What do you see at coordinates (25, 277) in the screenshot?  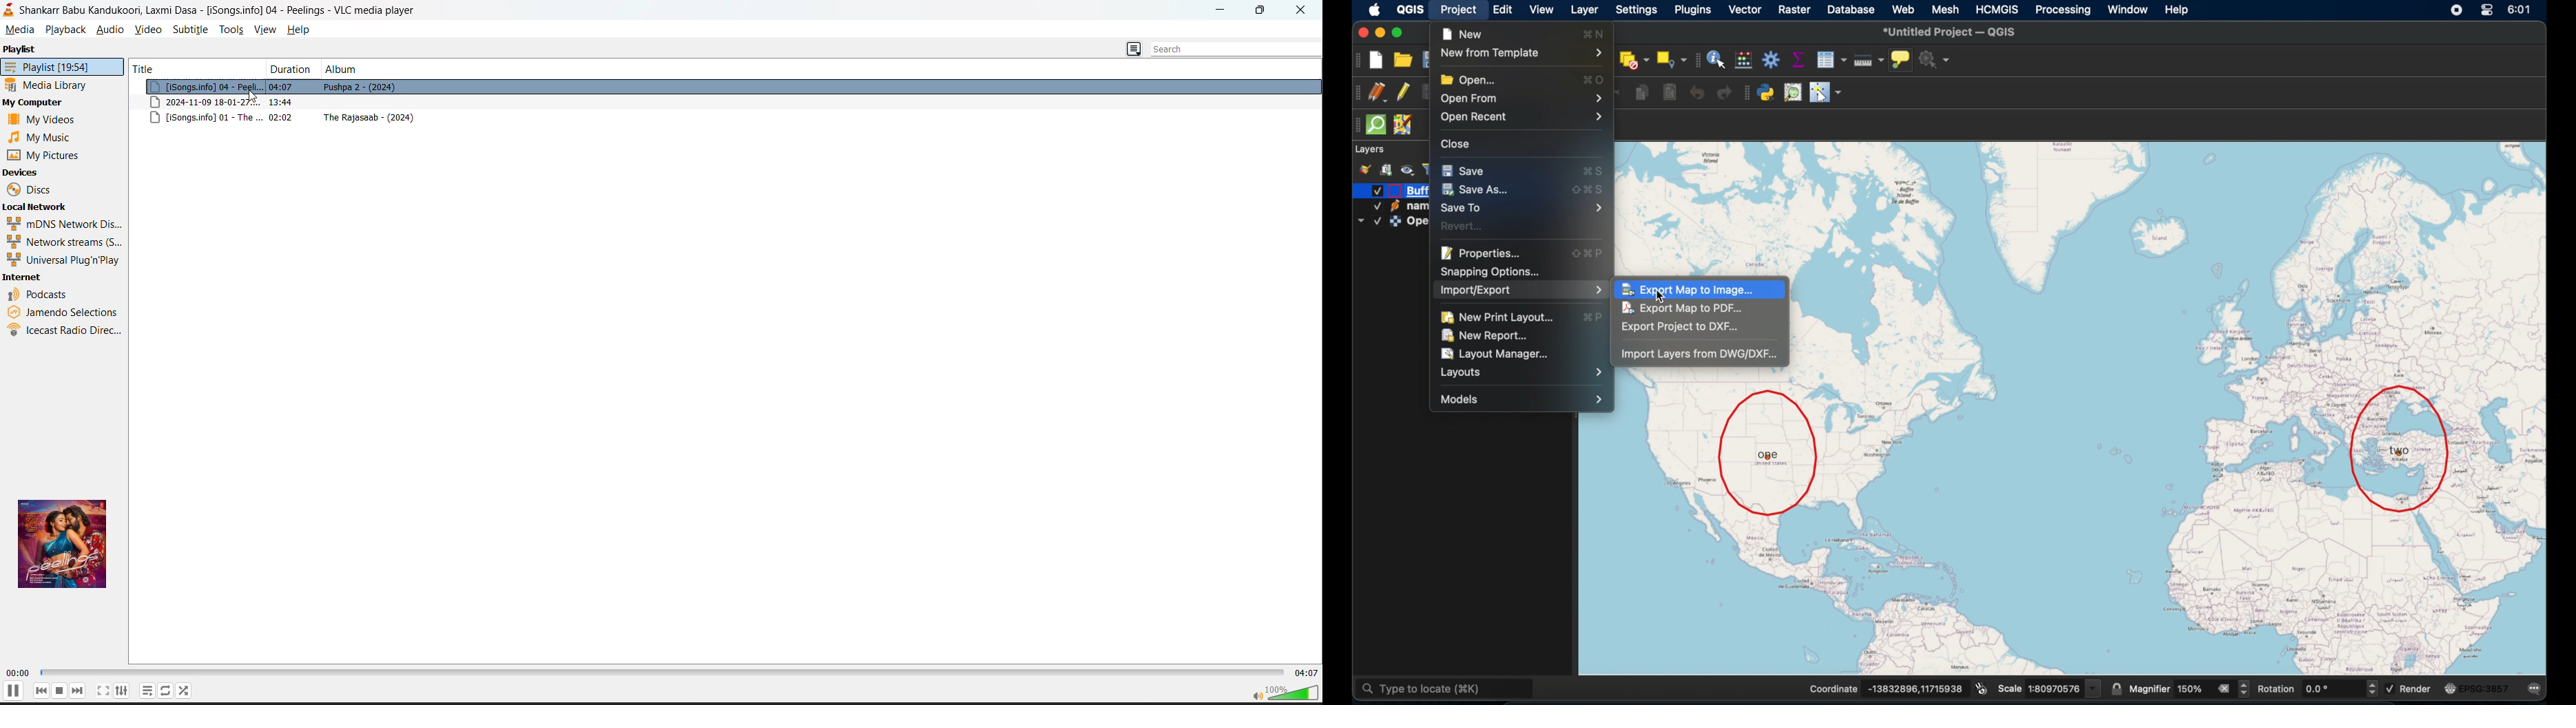 I see `internet` at bounding box center [25, 277].